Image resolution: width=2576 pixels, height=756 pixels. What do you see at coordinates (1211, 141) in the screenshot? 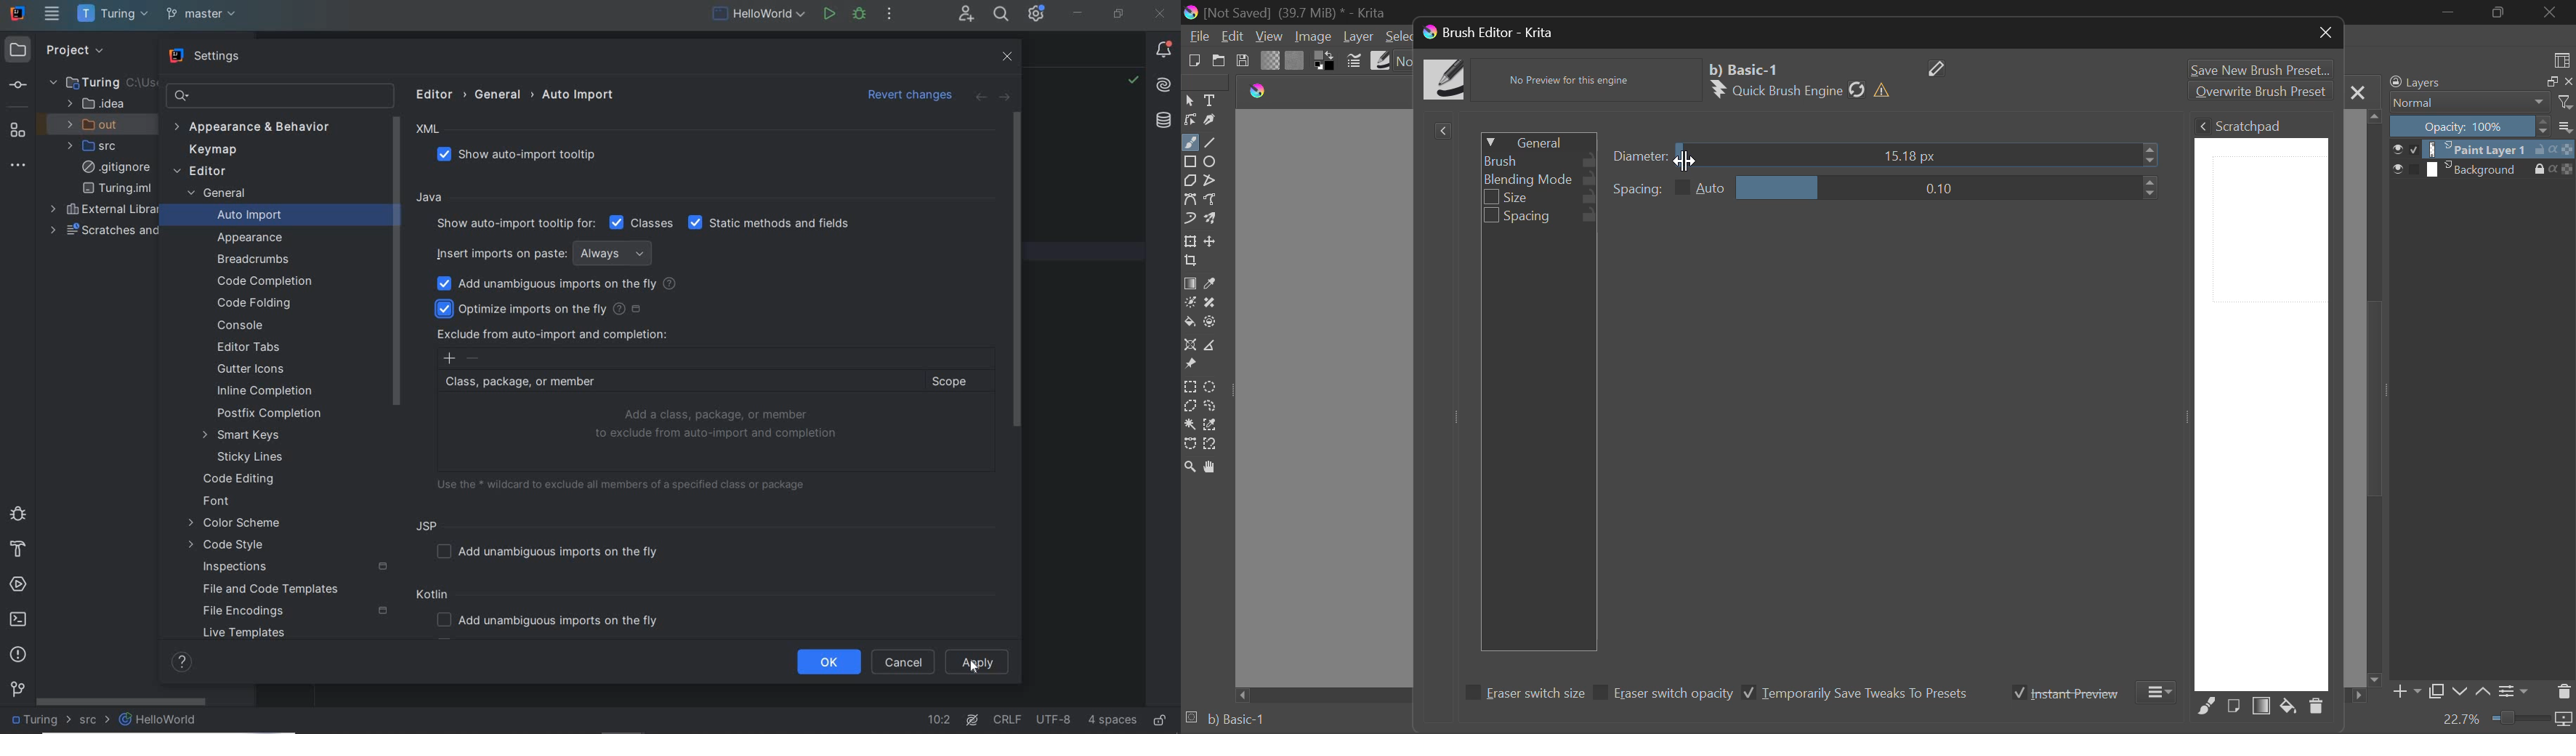
I see `Line` at bounding box center [1211, 141].